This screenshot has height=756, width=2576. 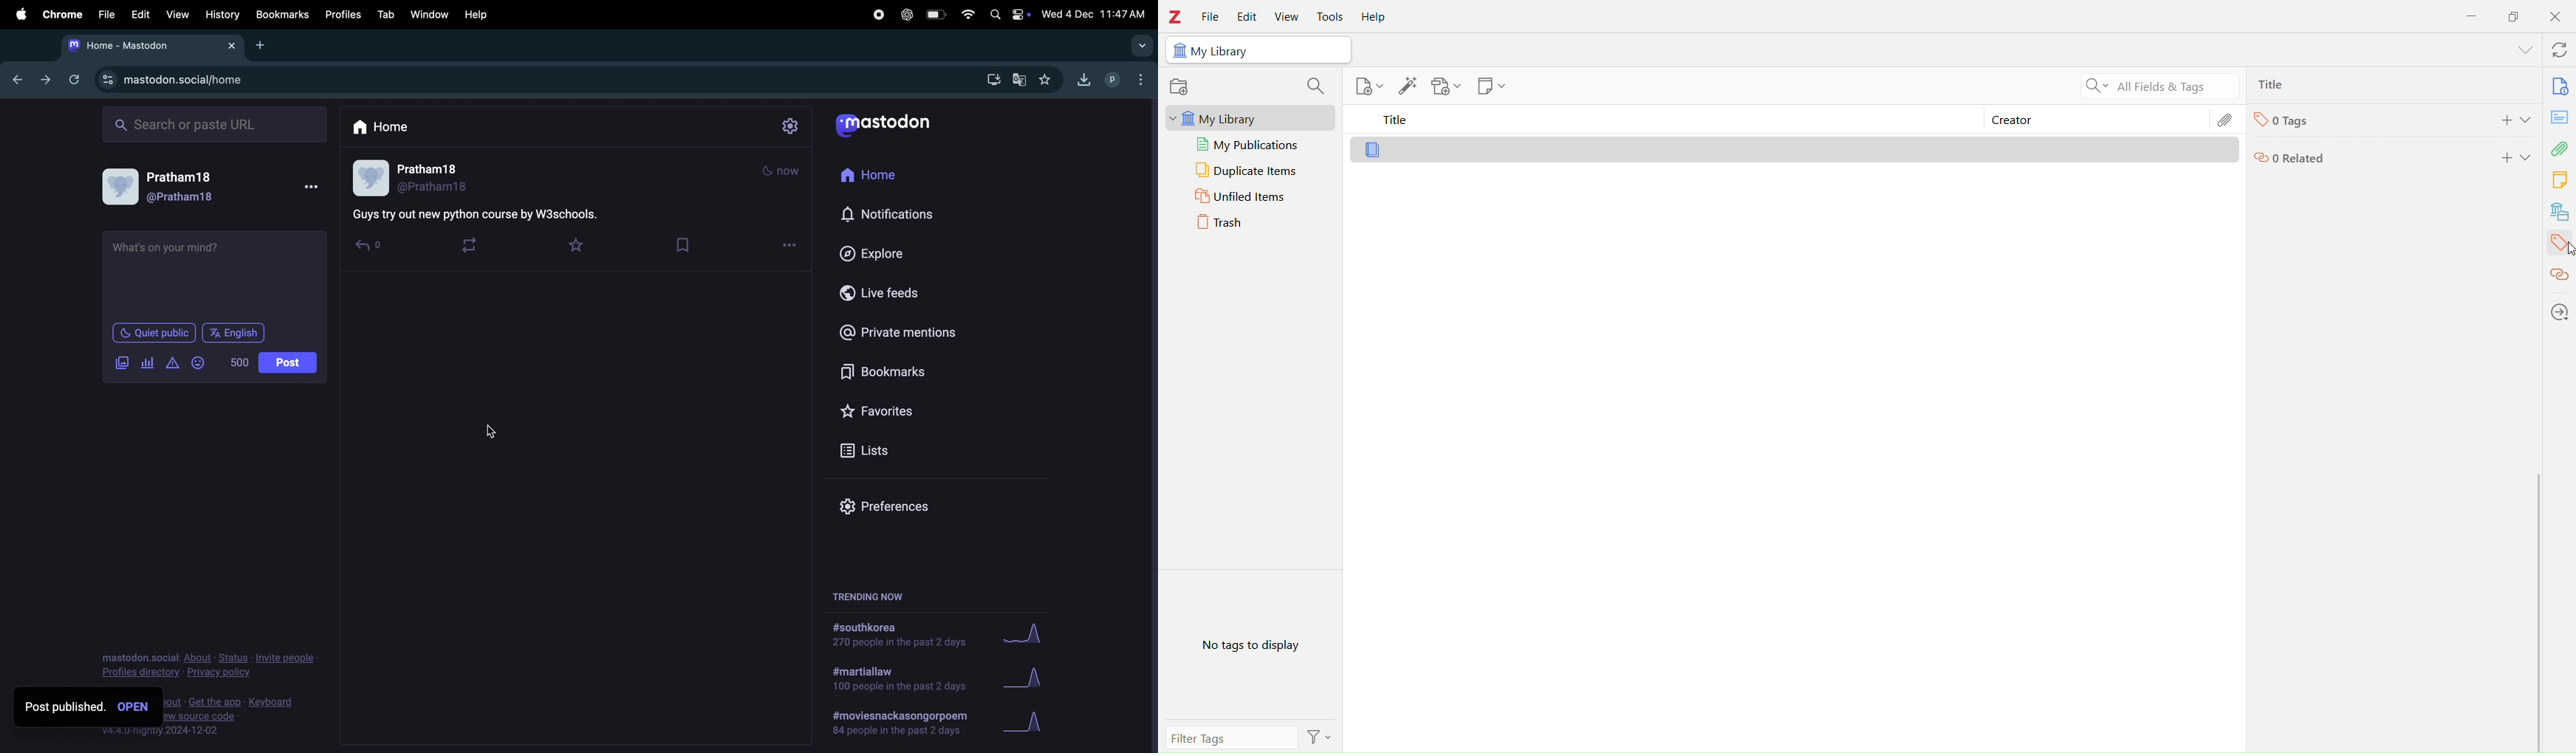 What do you see at coordinates (1289, 17) in the screenshot?
I see `View` at bounding box center [1289, 17].